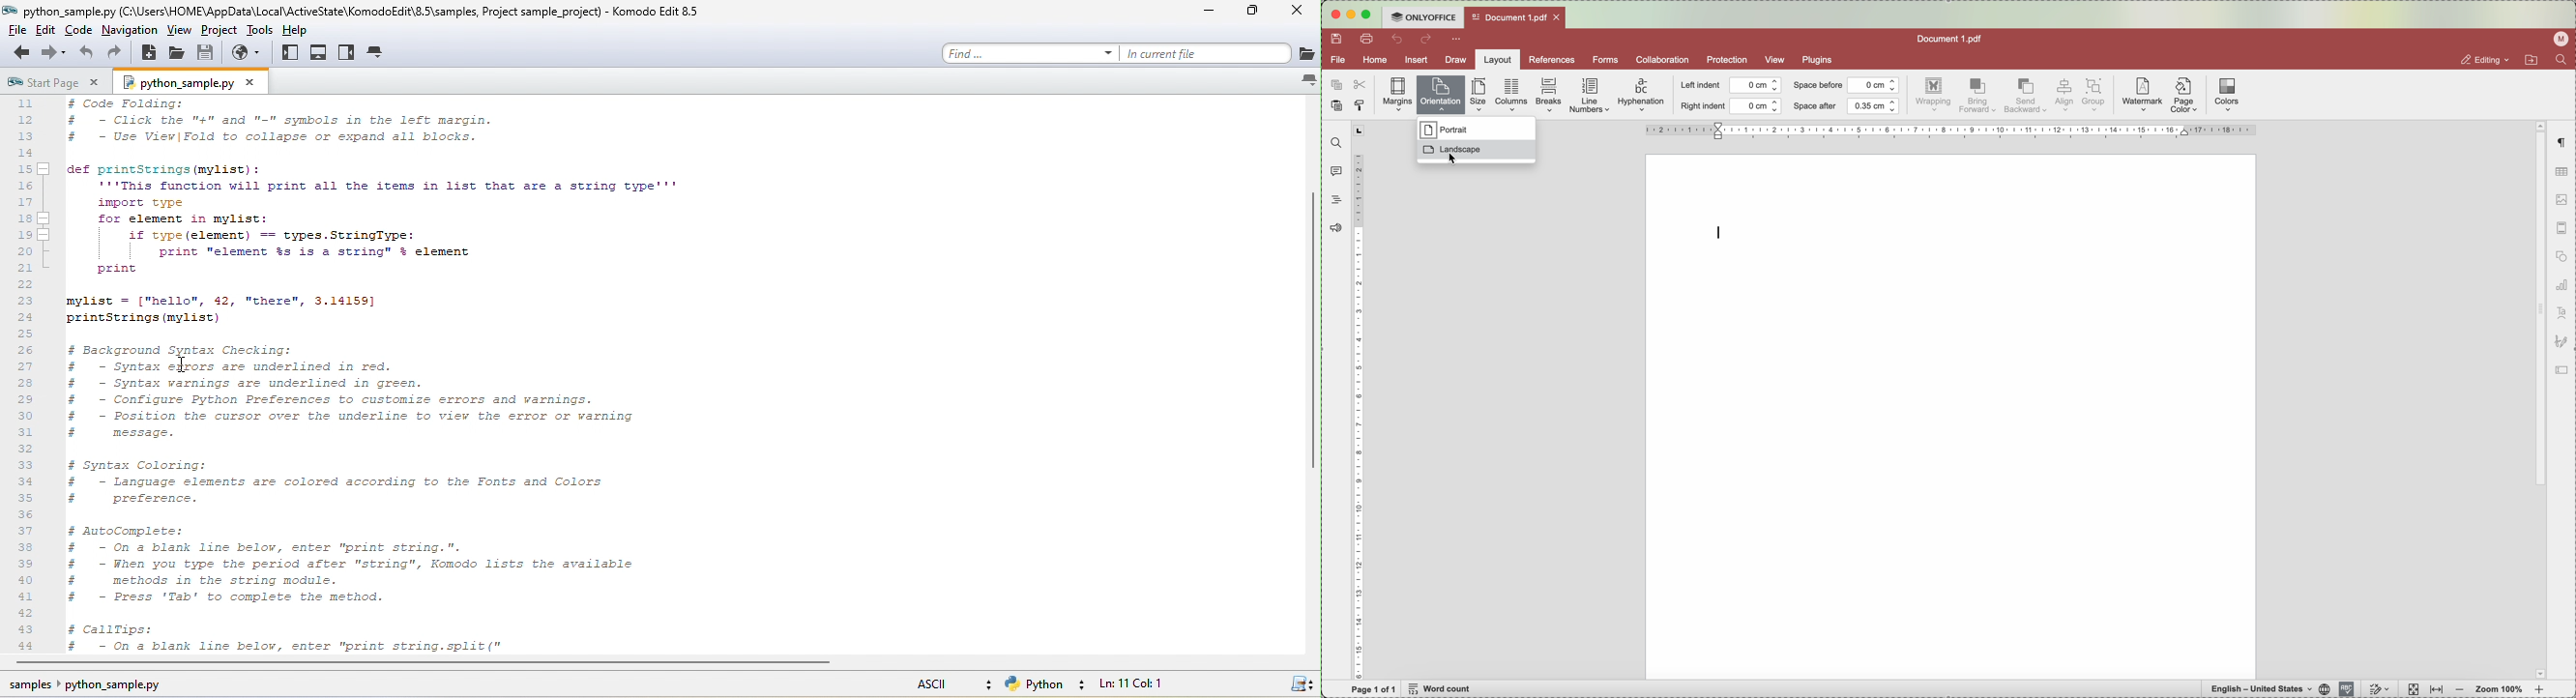 The image size is (2576, 700). I want to click on redo, so click(1427, 41).